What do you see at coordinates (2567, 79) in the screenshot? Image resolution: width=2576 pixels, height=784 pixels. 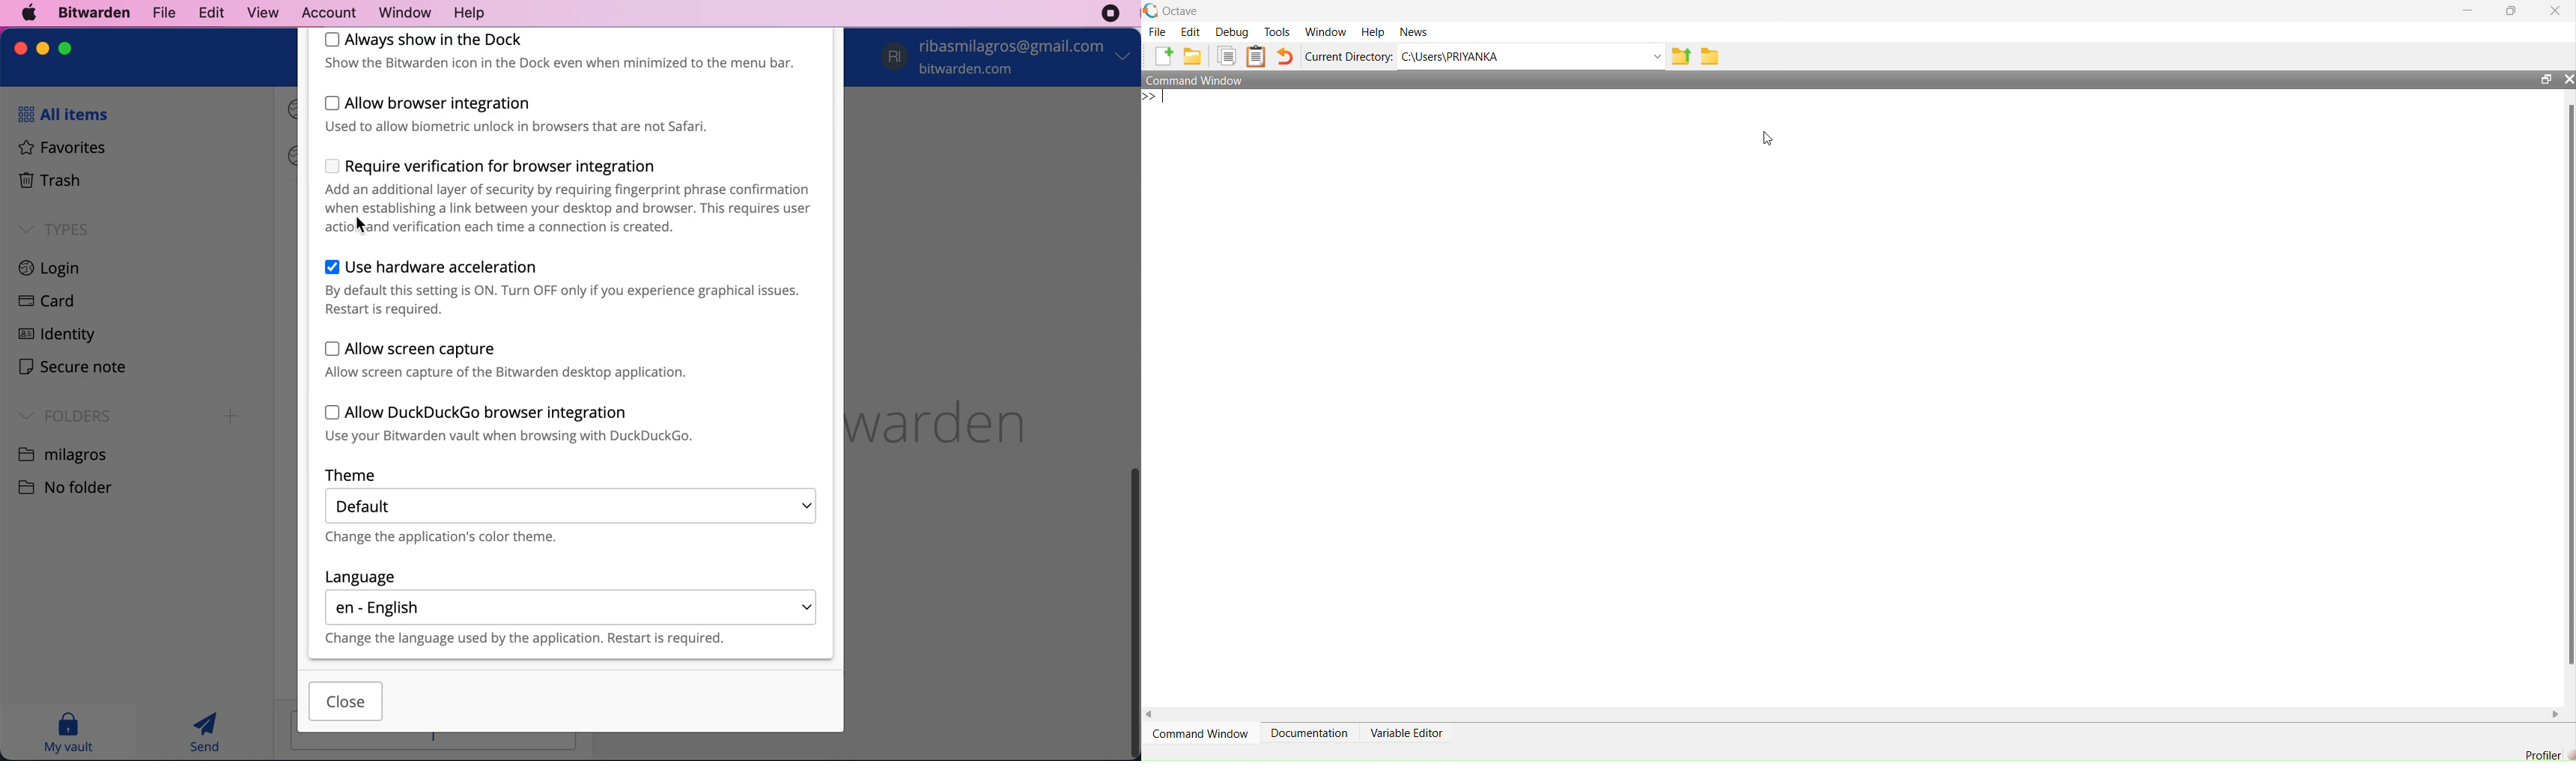 I see `close` at bounding box center [2567, 79].